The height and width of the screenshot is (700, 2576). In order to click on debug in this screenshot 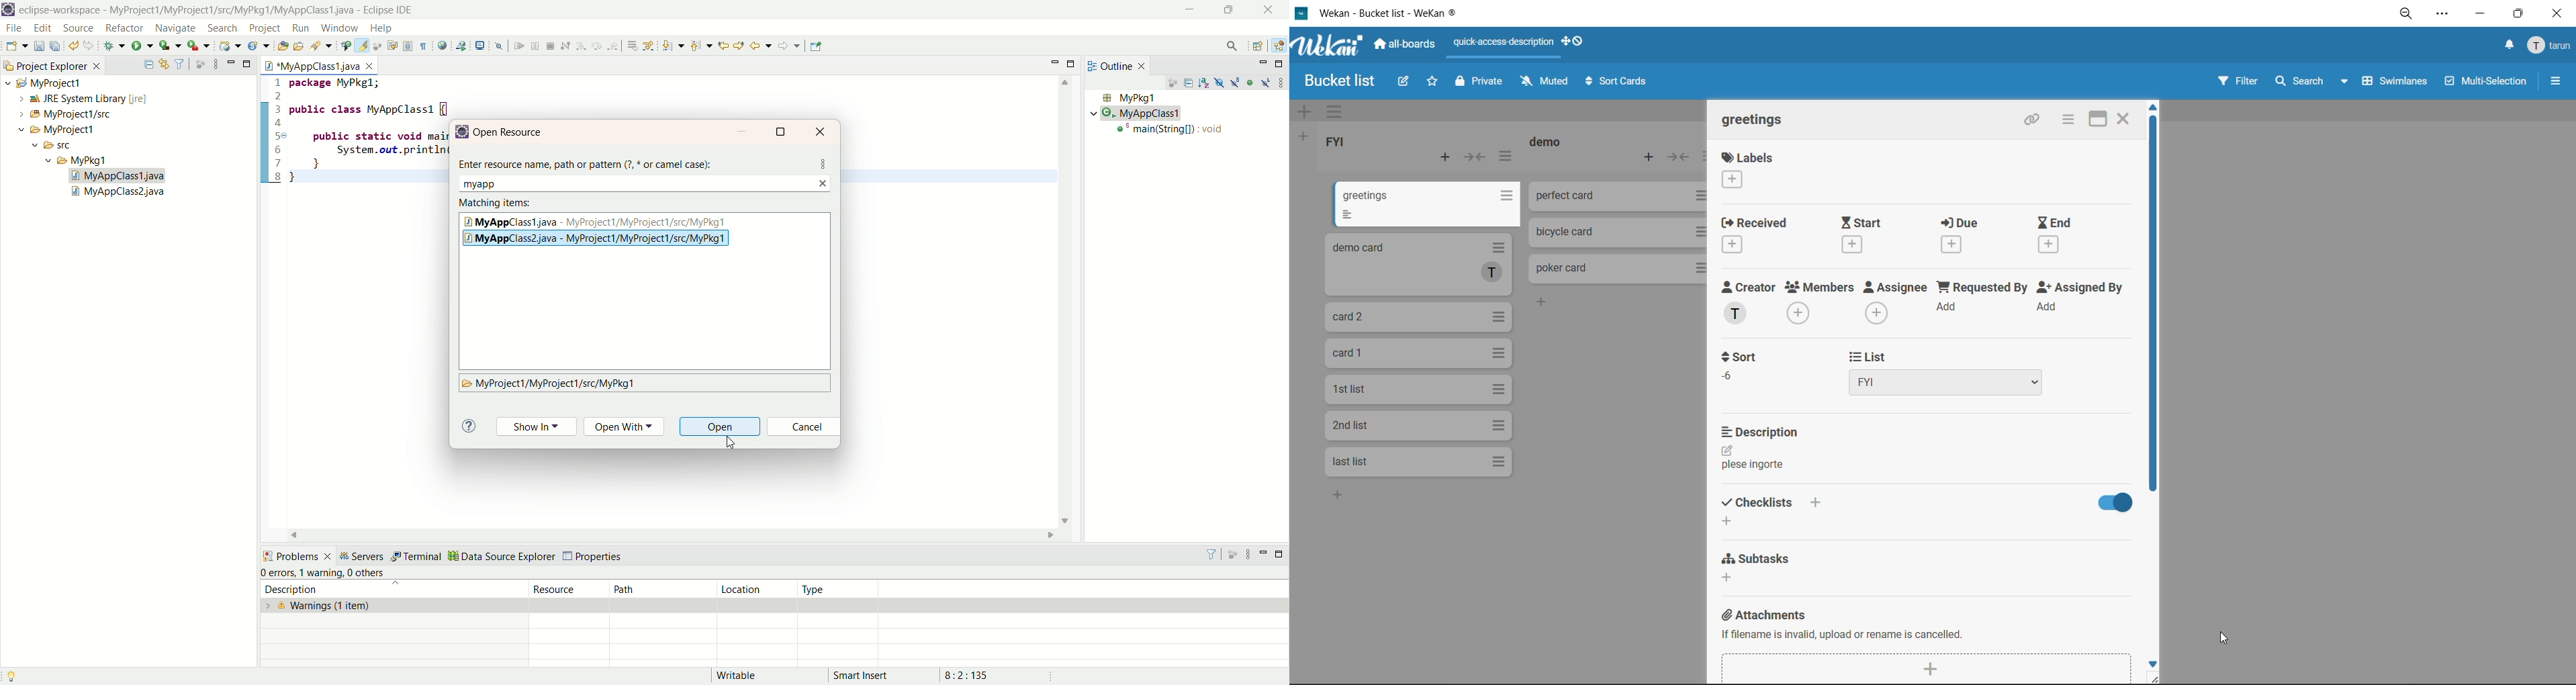, I will do `click(115, 48)`.